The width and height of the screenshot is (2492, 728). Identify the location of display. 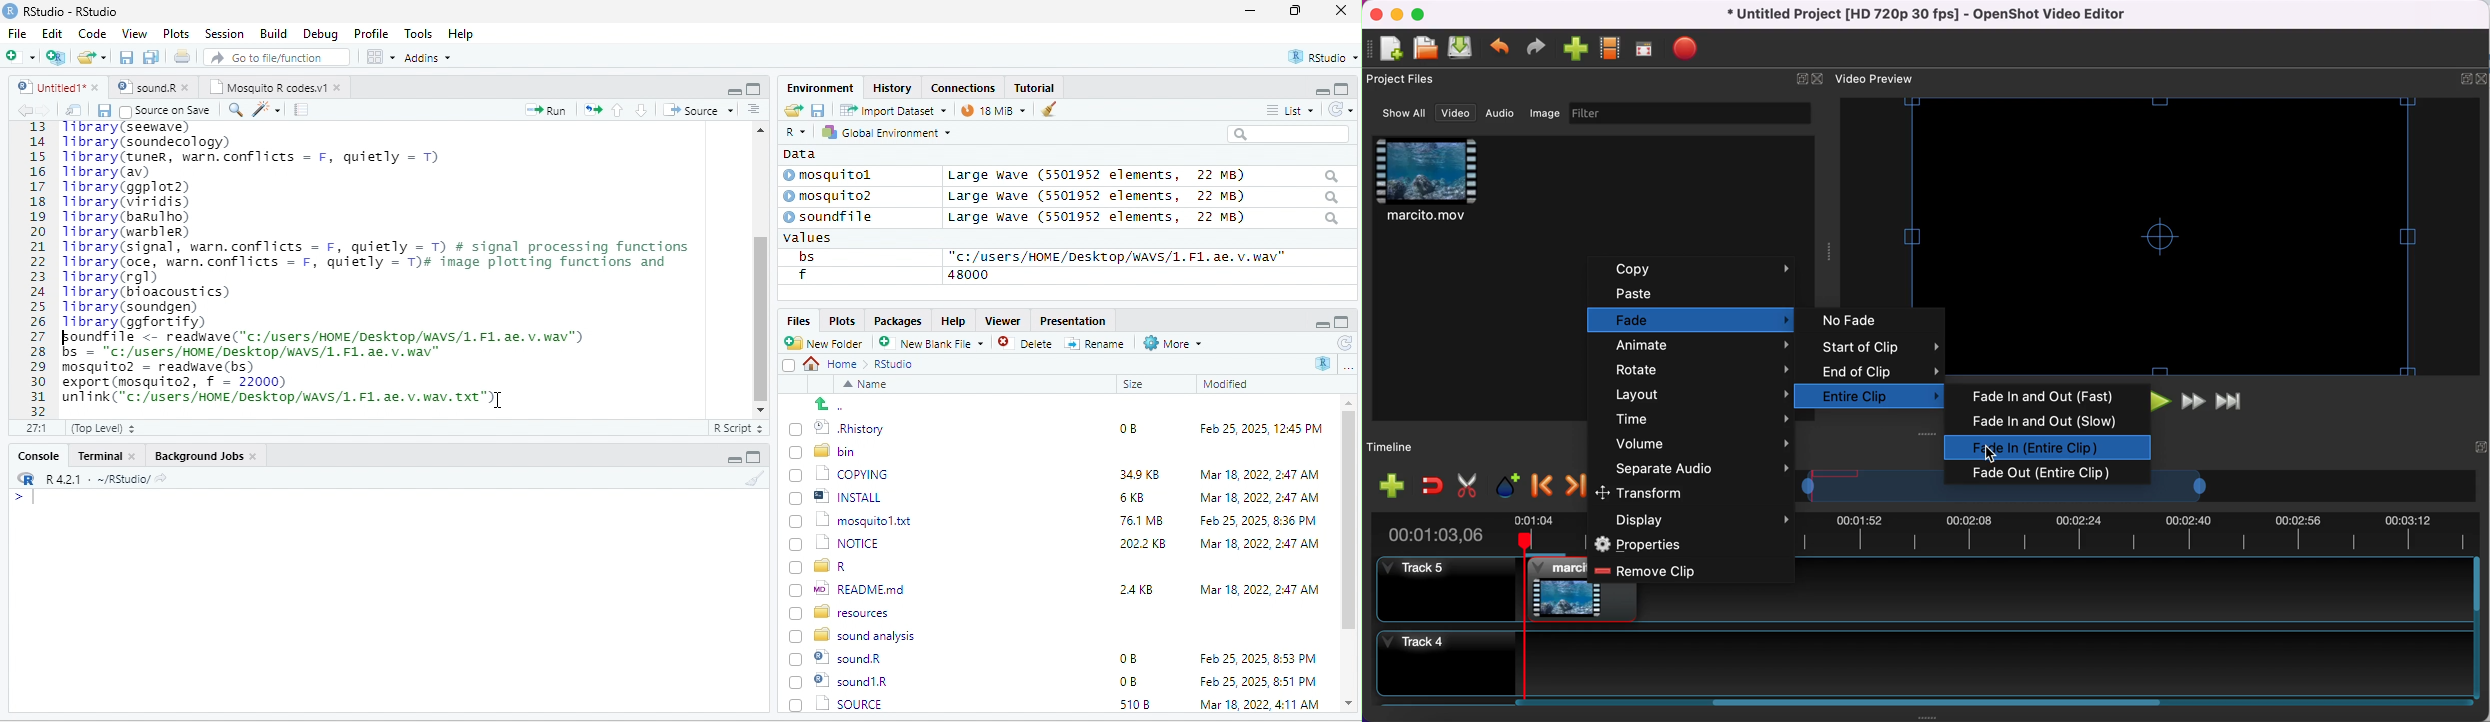
(1693, 520).